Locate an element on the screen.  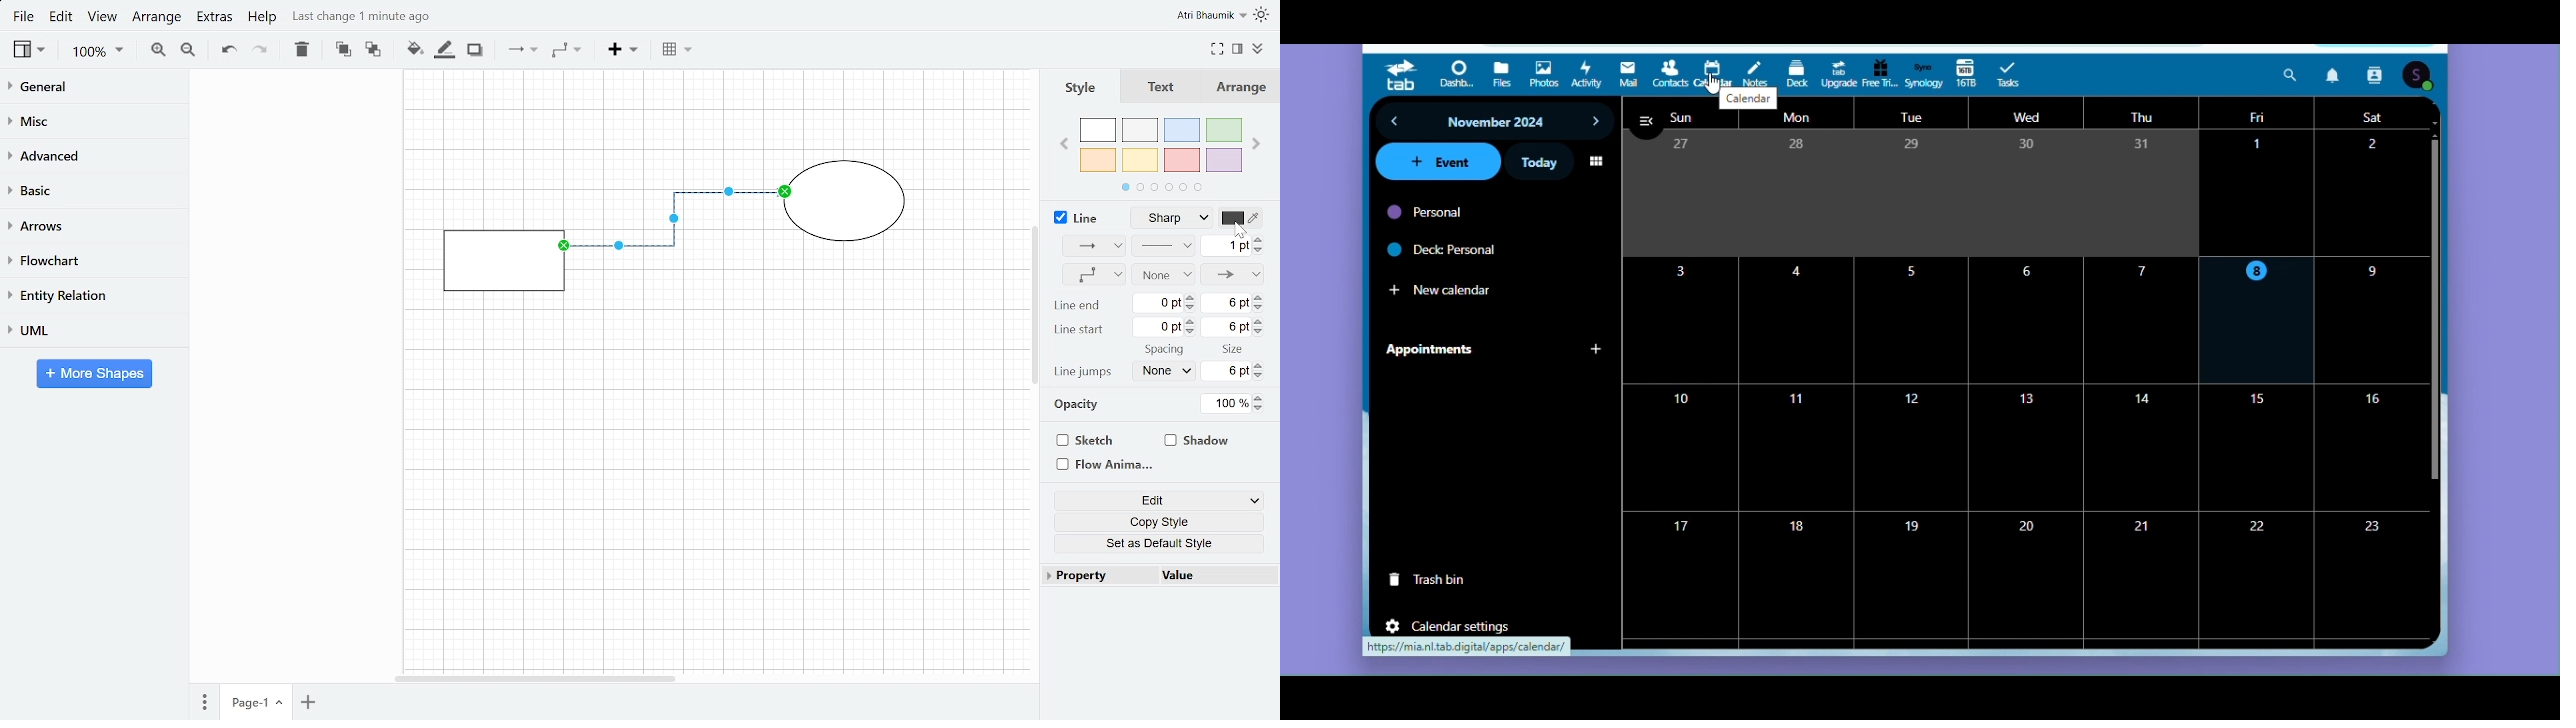
orange is located at coordinates (1098, 160).